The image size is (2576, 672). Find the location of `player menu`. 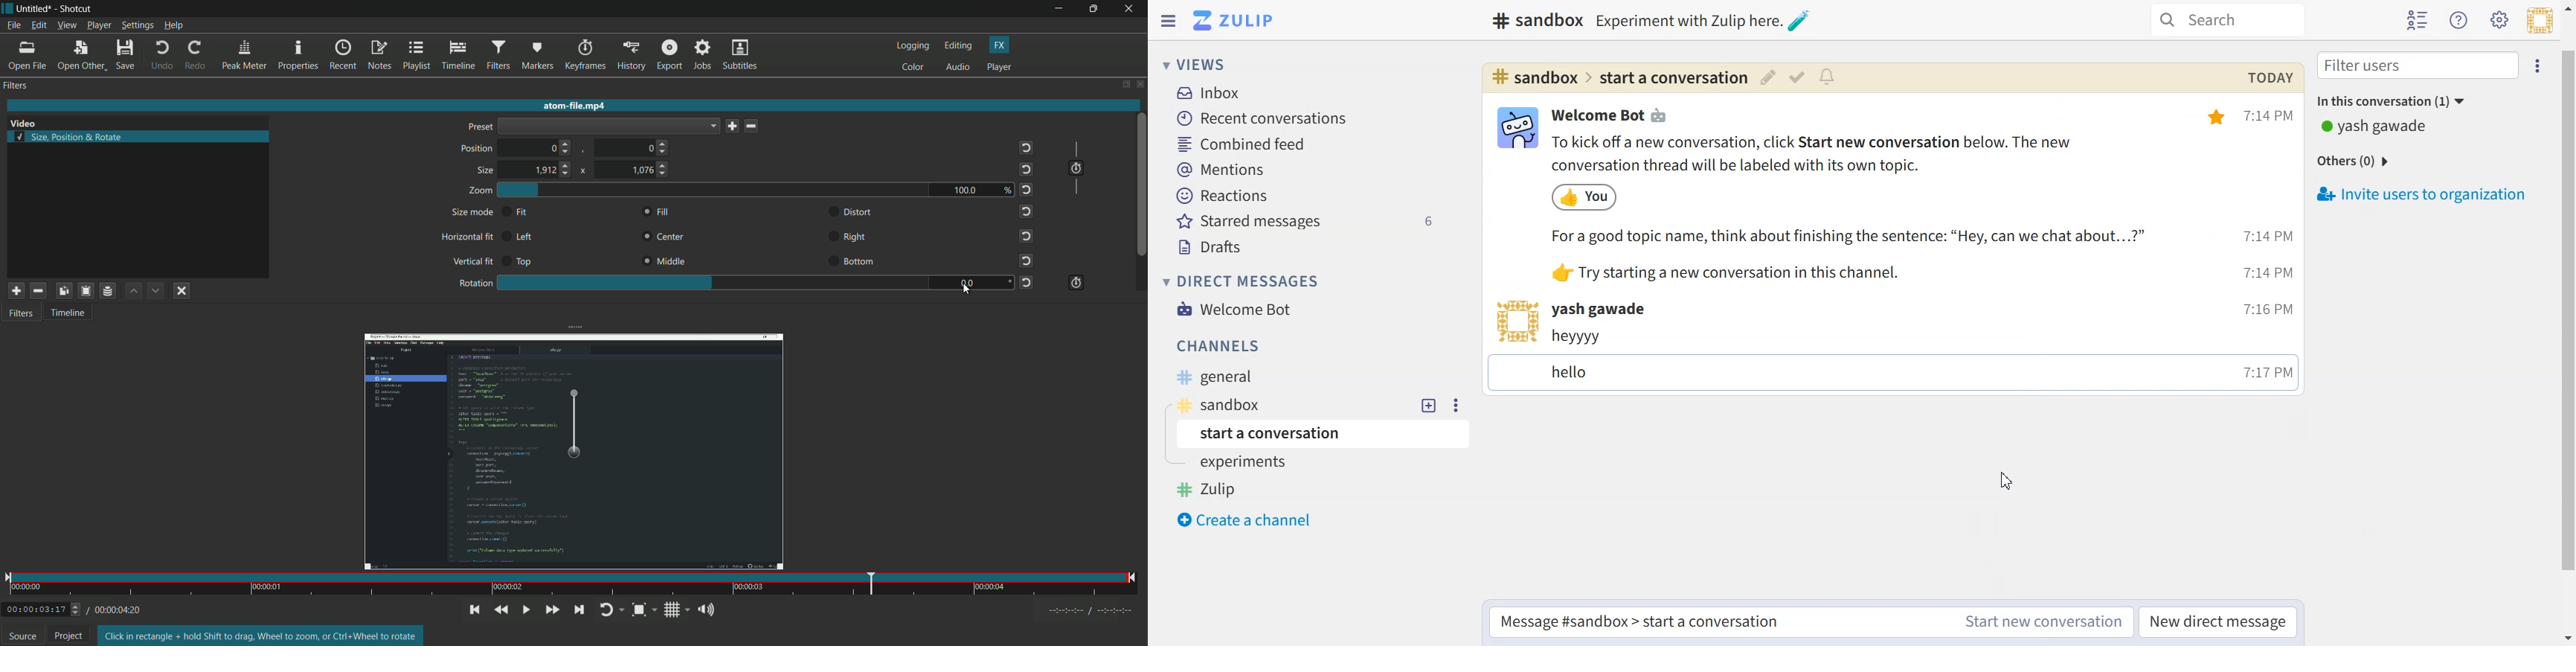

player menu is located at coordinates (99, 26).